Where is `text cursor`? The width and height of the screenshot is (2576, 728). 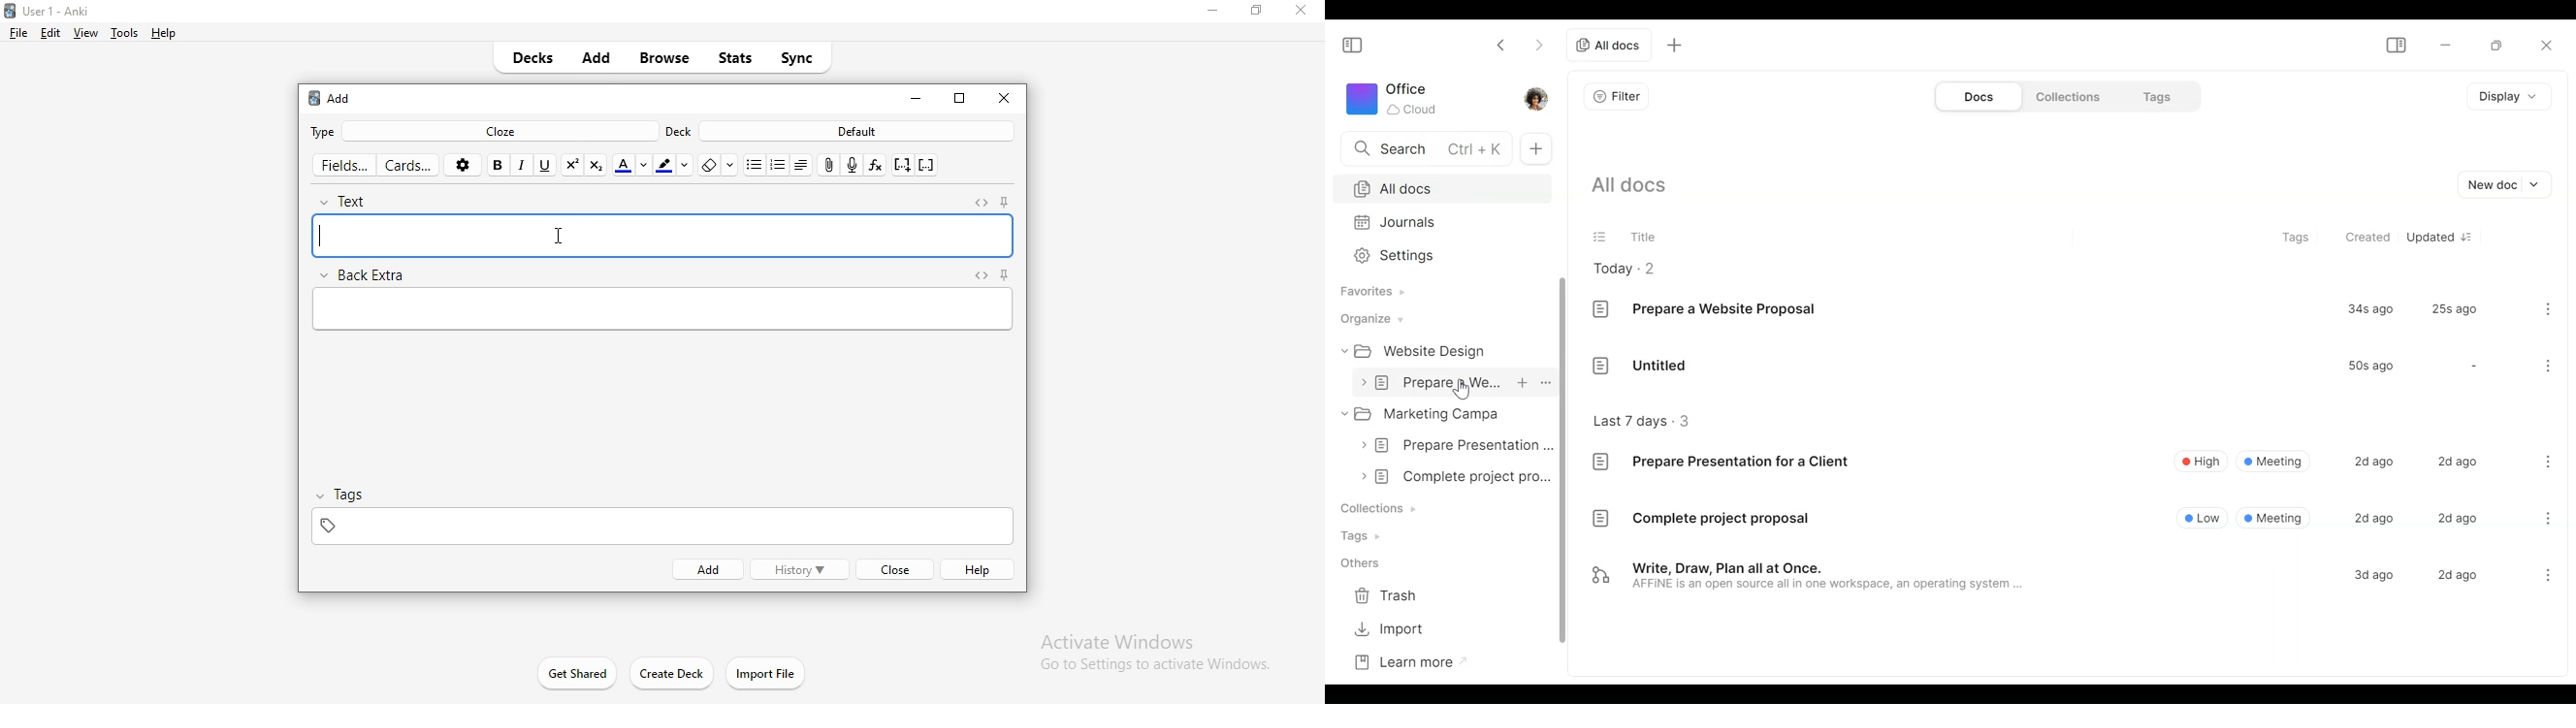 text cursor is located at coordinates (318, 237).